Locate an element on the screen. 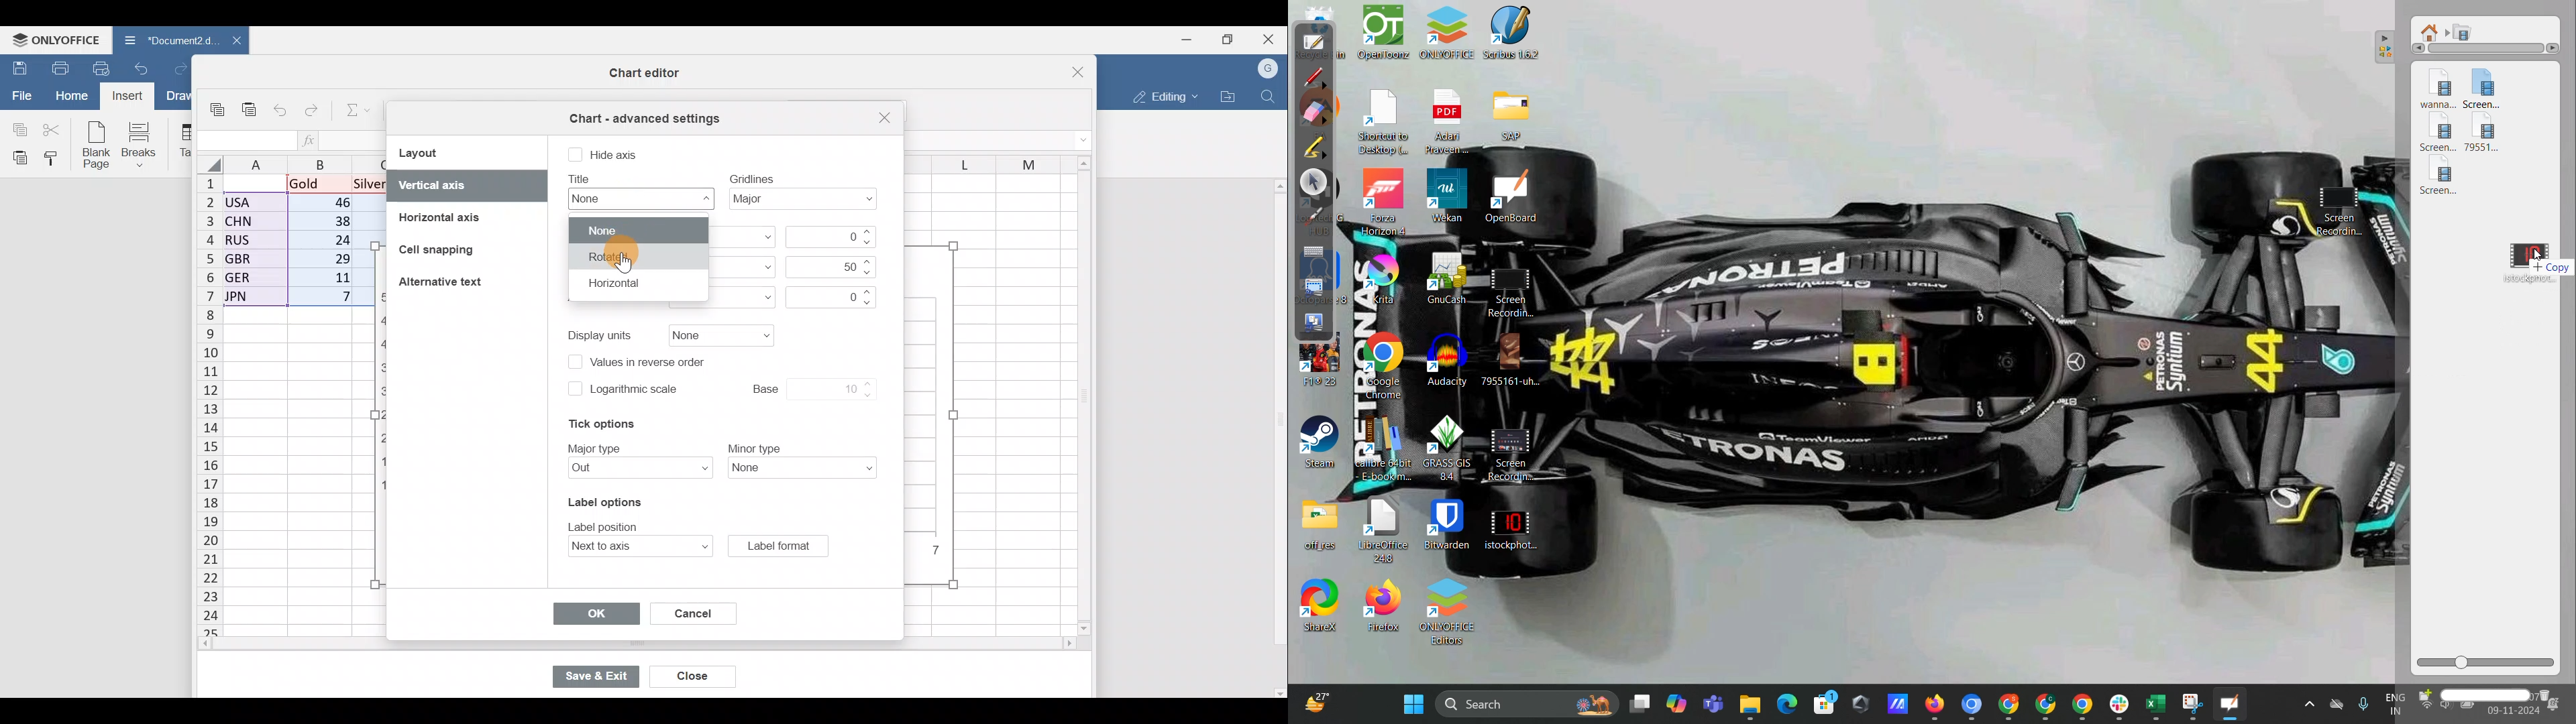 Image resolution: width=2576 pixels, height=728 pixels. Close is located at coordinates (882, 118).